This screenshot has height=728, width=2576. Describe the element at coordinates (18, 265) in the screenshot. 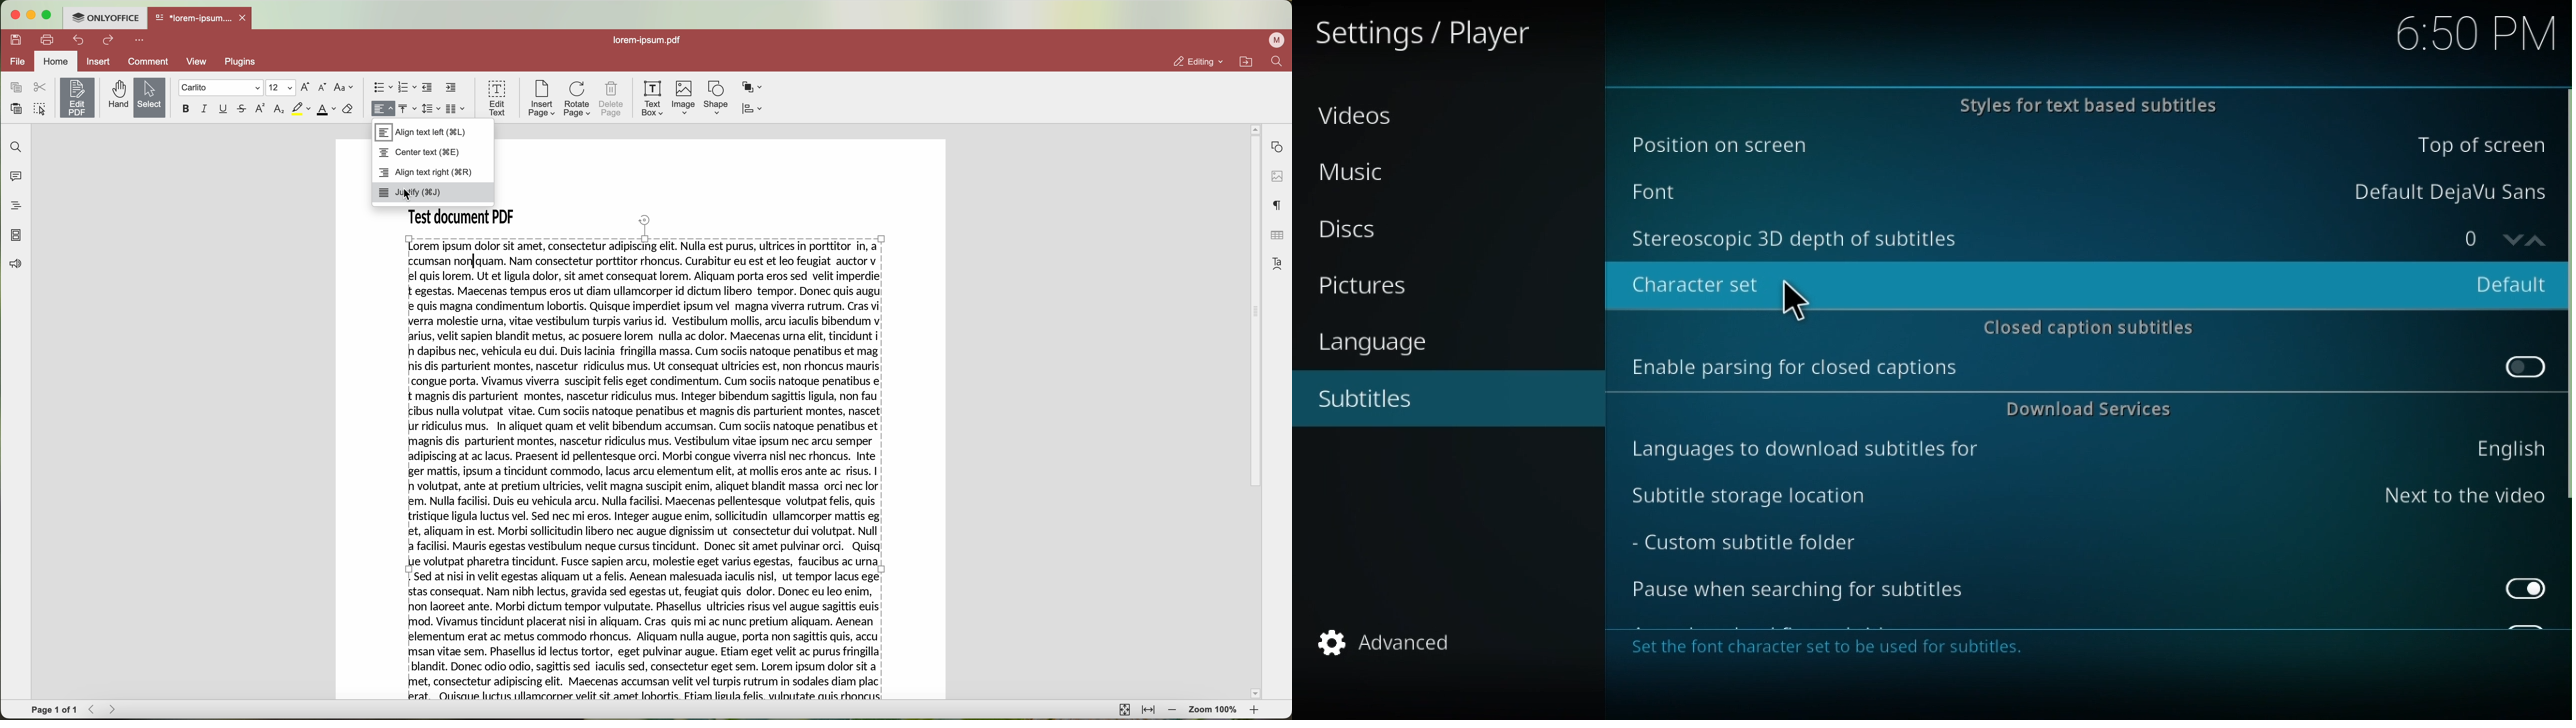

I see `feedback & support` at that location.